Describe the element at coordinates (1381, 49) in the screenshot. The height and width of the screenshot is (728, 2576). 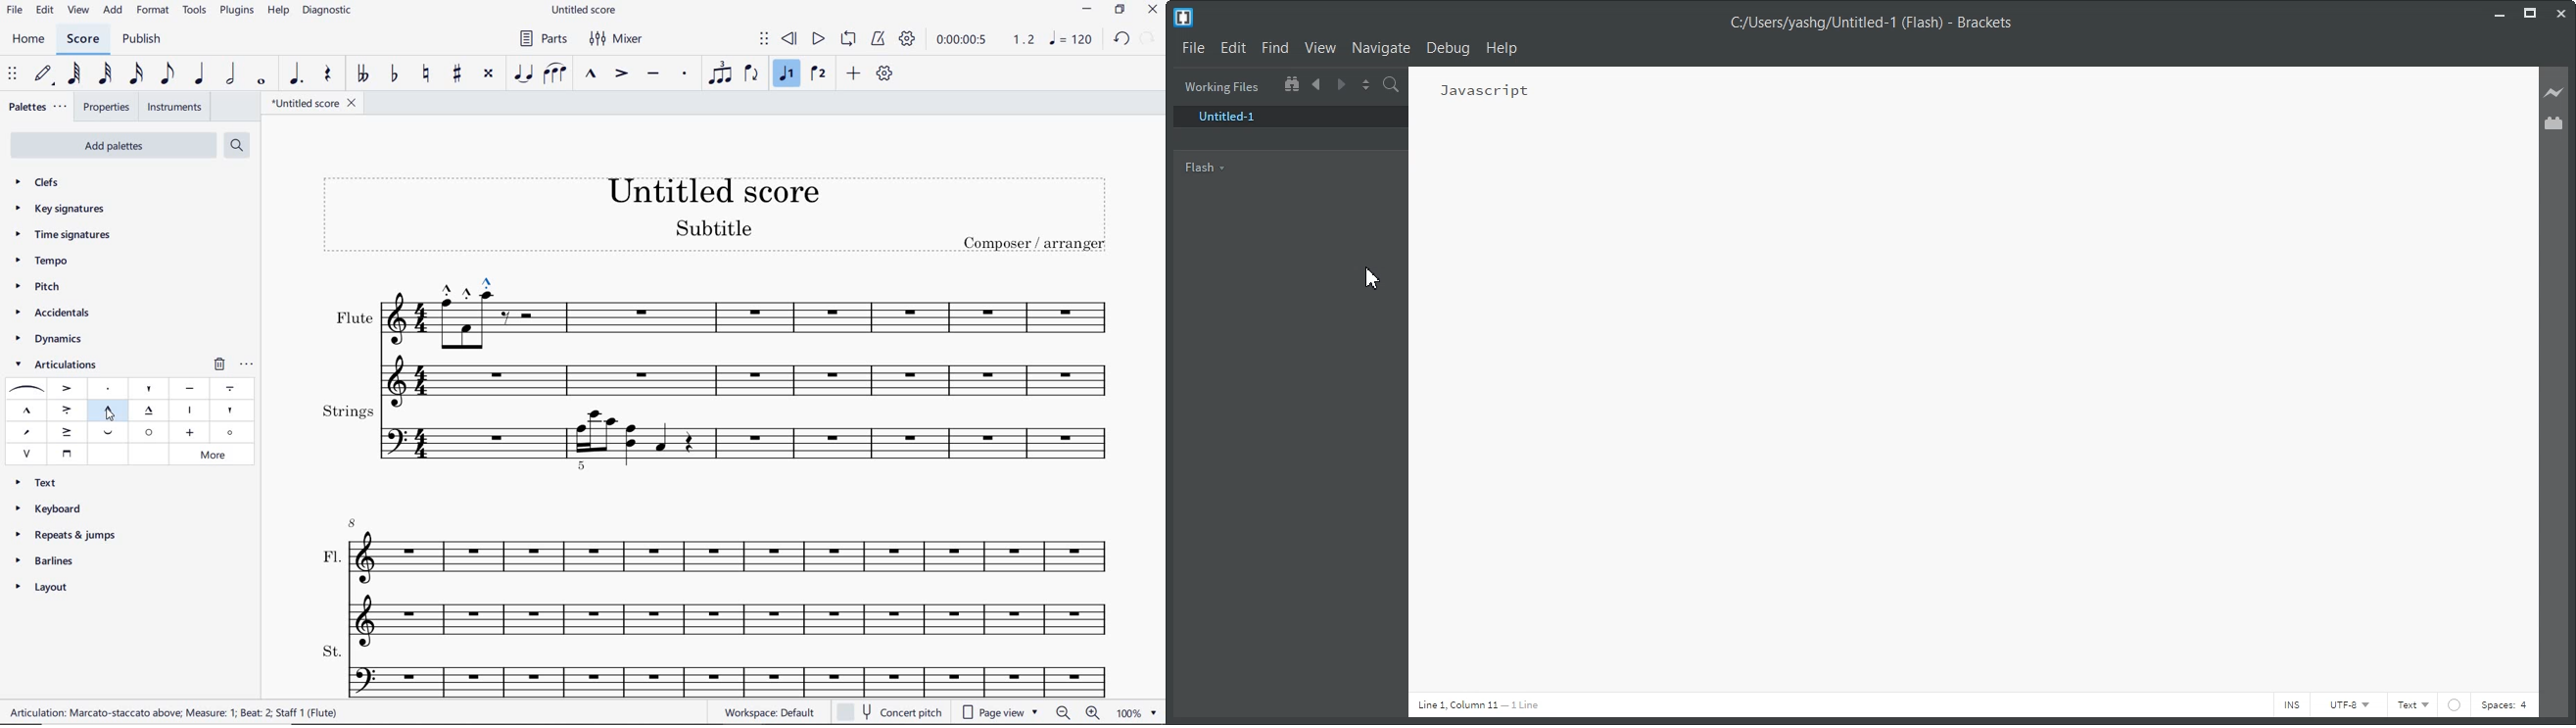
I see `Navigate` at that location.